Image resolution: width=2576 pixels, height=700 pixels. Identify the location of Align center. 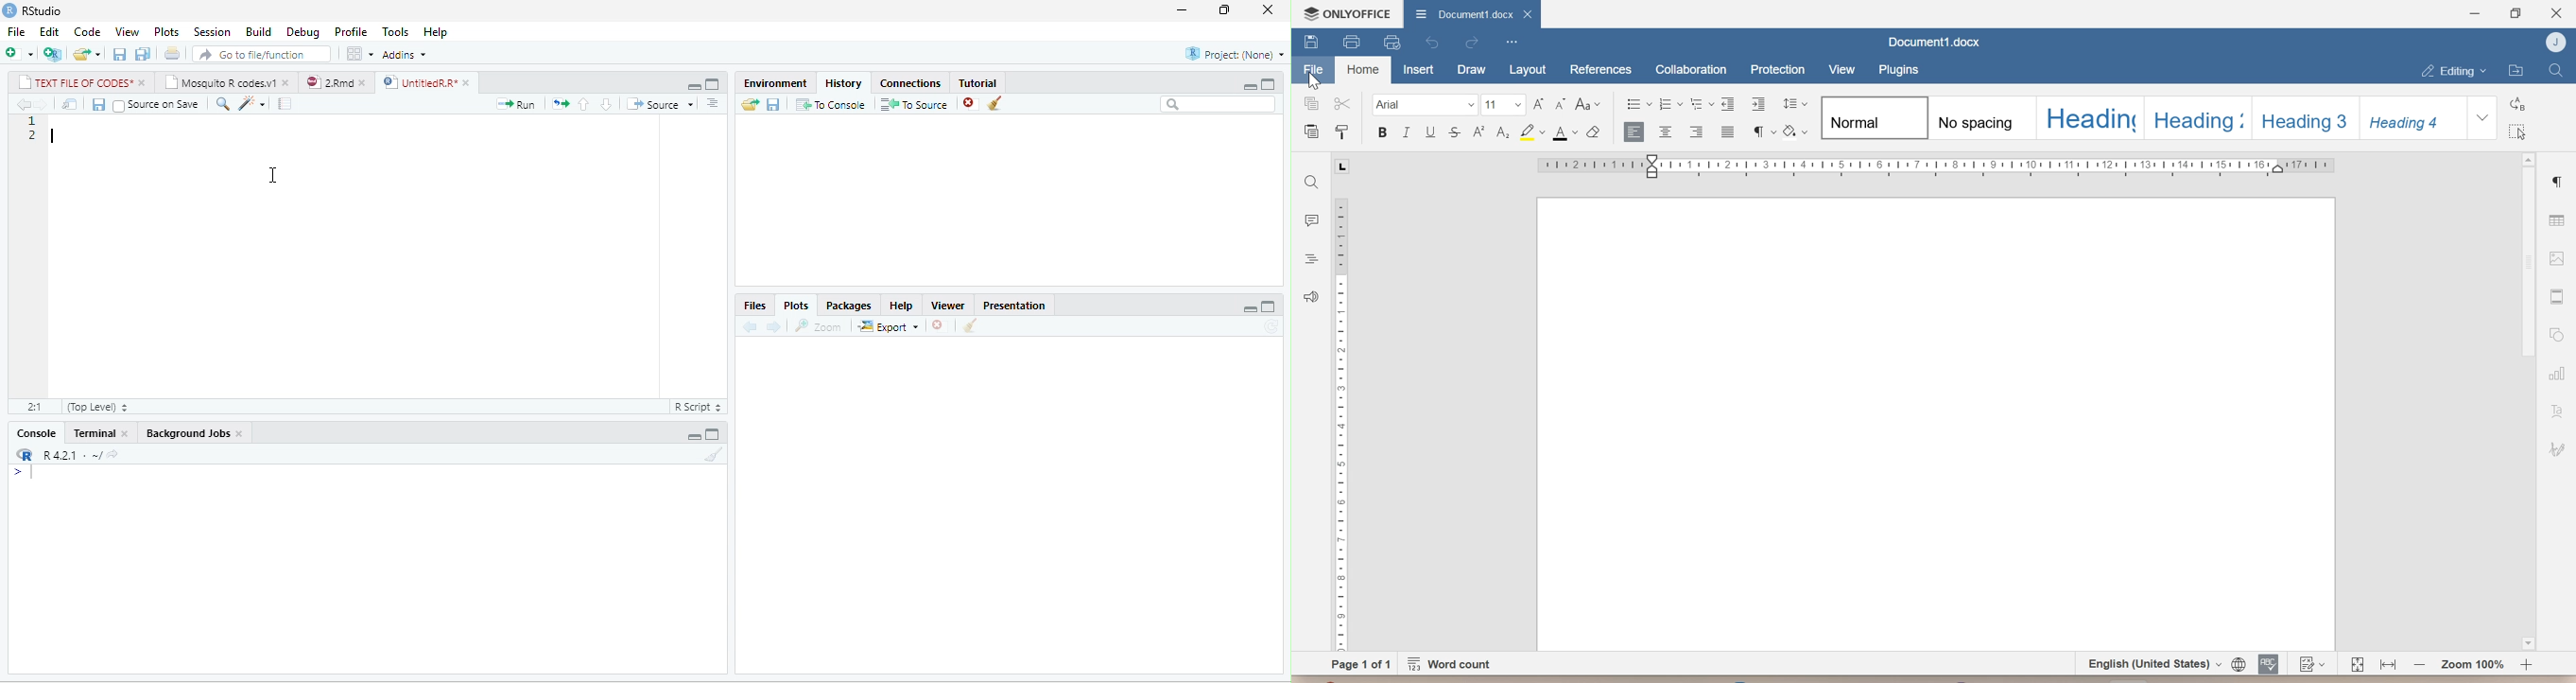
(1667, 132).